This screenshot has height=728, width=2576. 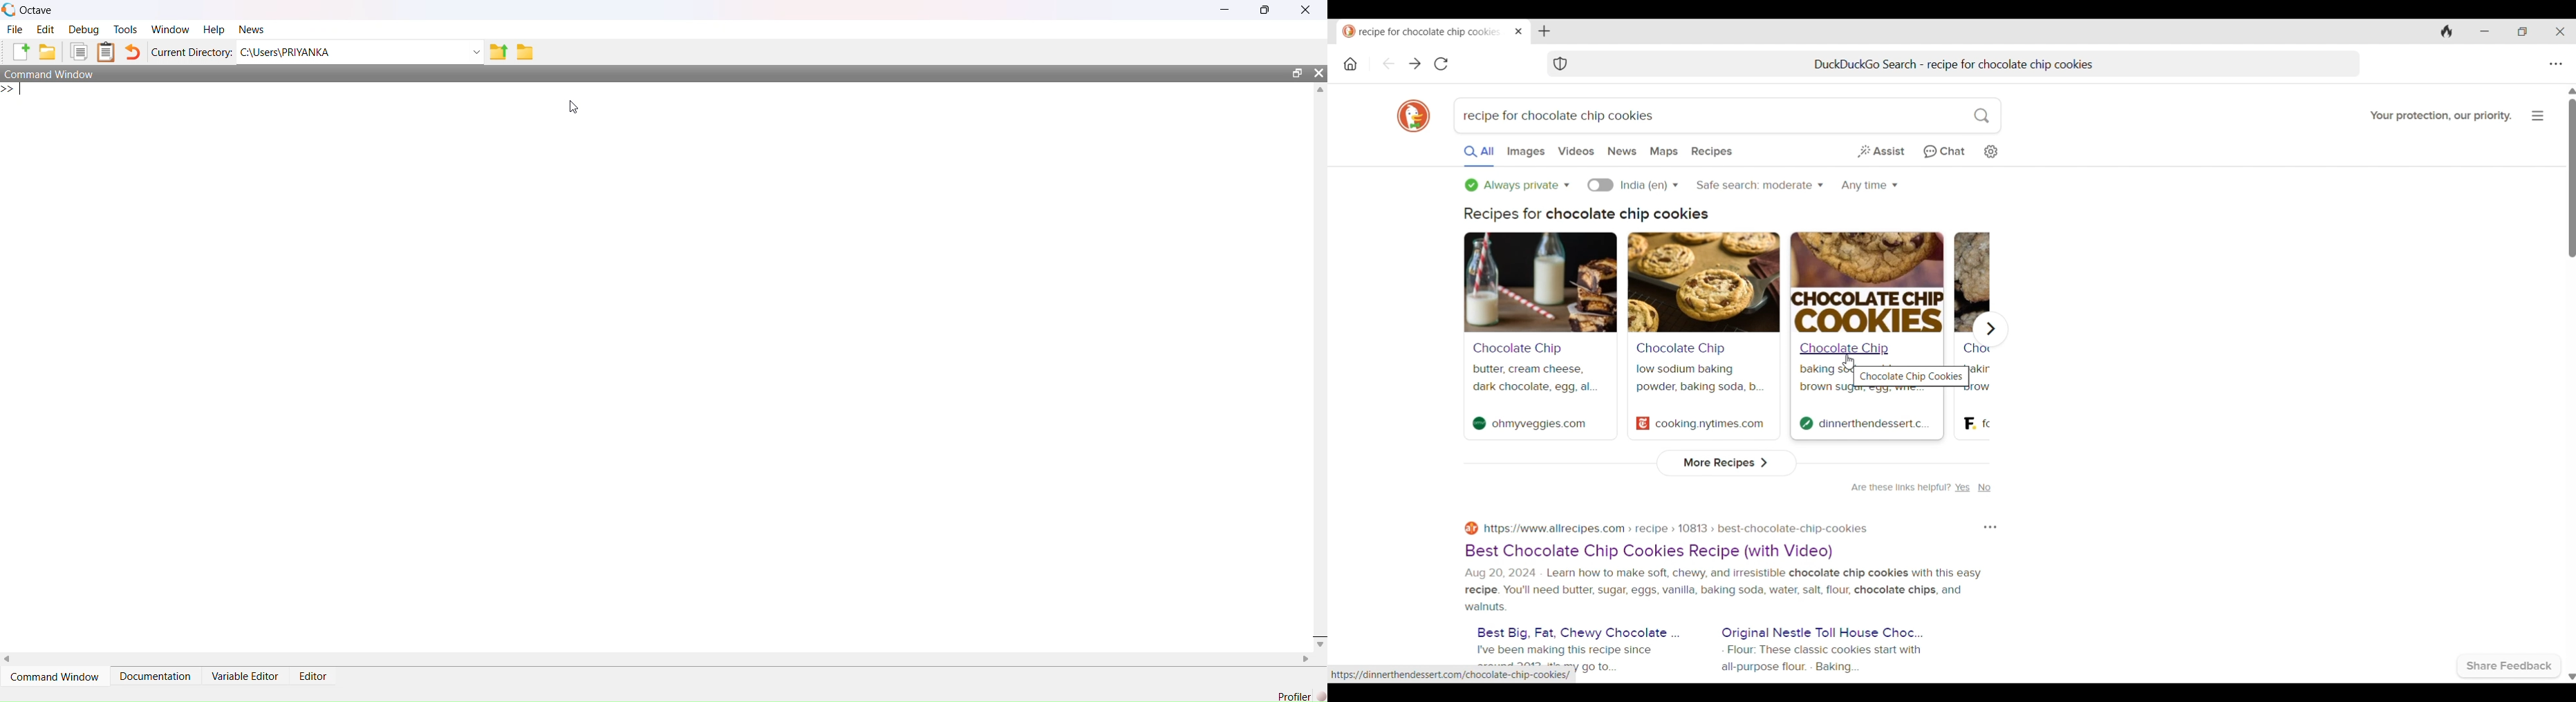 What do you see at coordinates (1723, 590) in the screenshot?
I see `Aug 20, 2024 - Learn how to make soft, chewy, and irresistible chocolate chip cookies with this easyrecipe. You'll need butter, sugar, eggs, vanilla, baking soda, water, salt. flour, chocolate chips, and walnuts.` at bounding box center [1723, 590].